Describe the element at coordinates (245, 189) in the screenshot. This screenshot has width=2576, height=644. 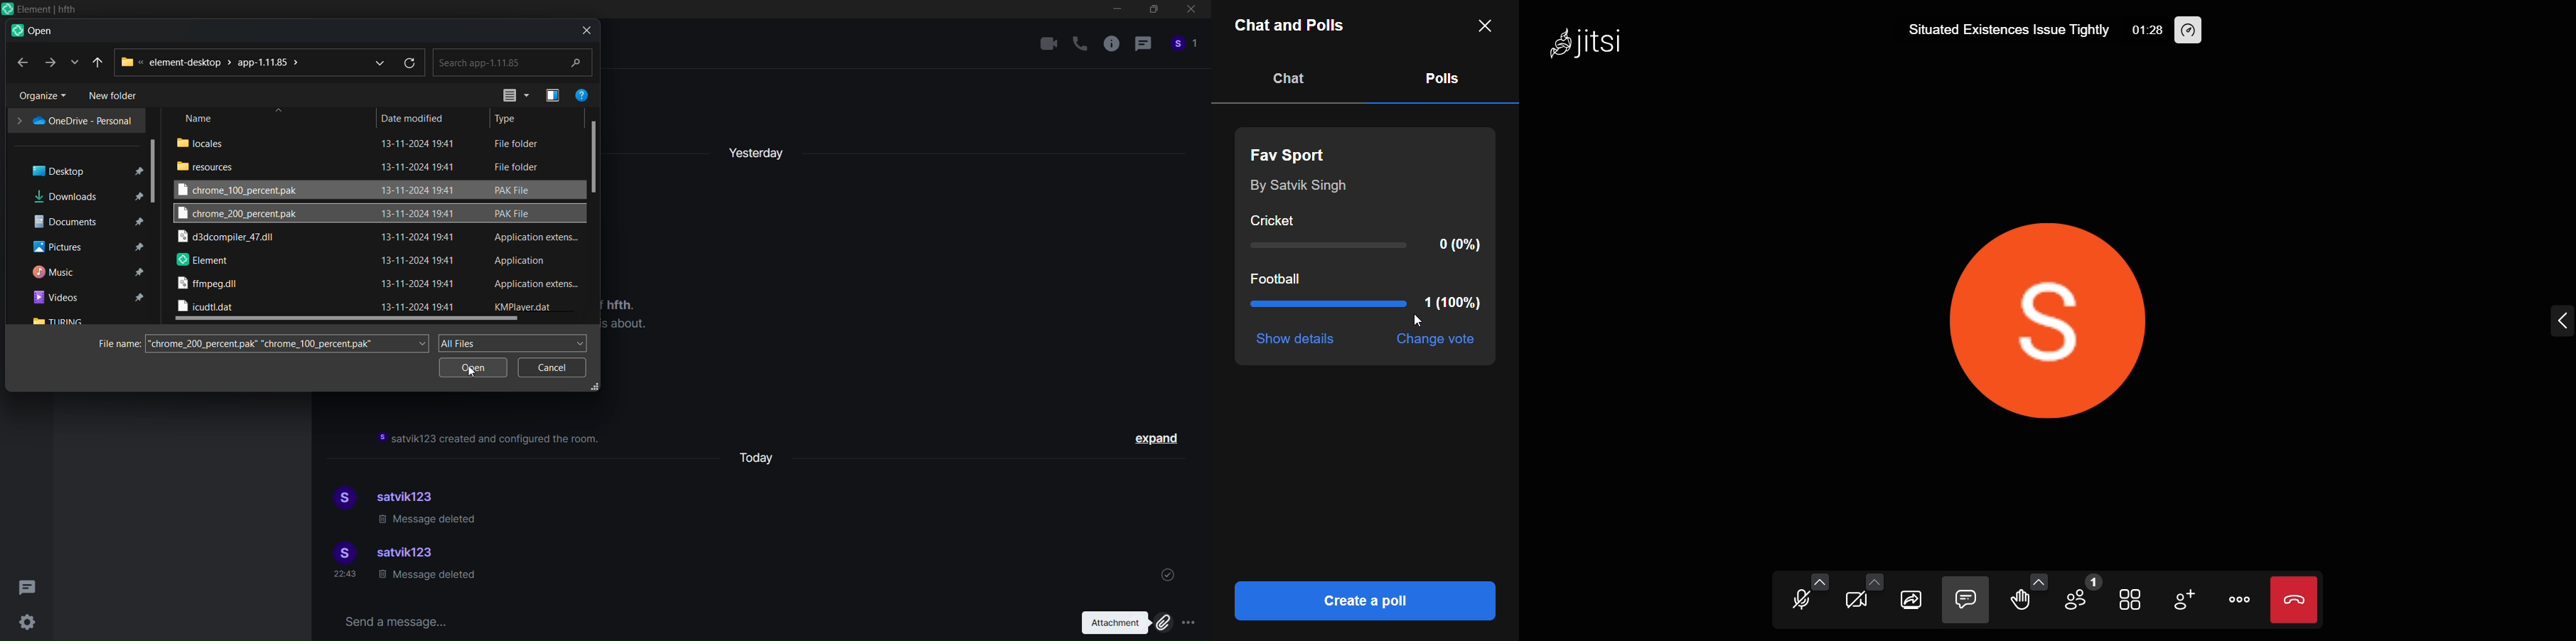
I see `chrome 100` at that location.